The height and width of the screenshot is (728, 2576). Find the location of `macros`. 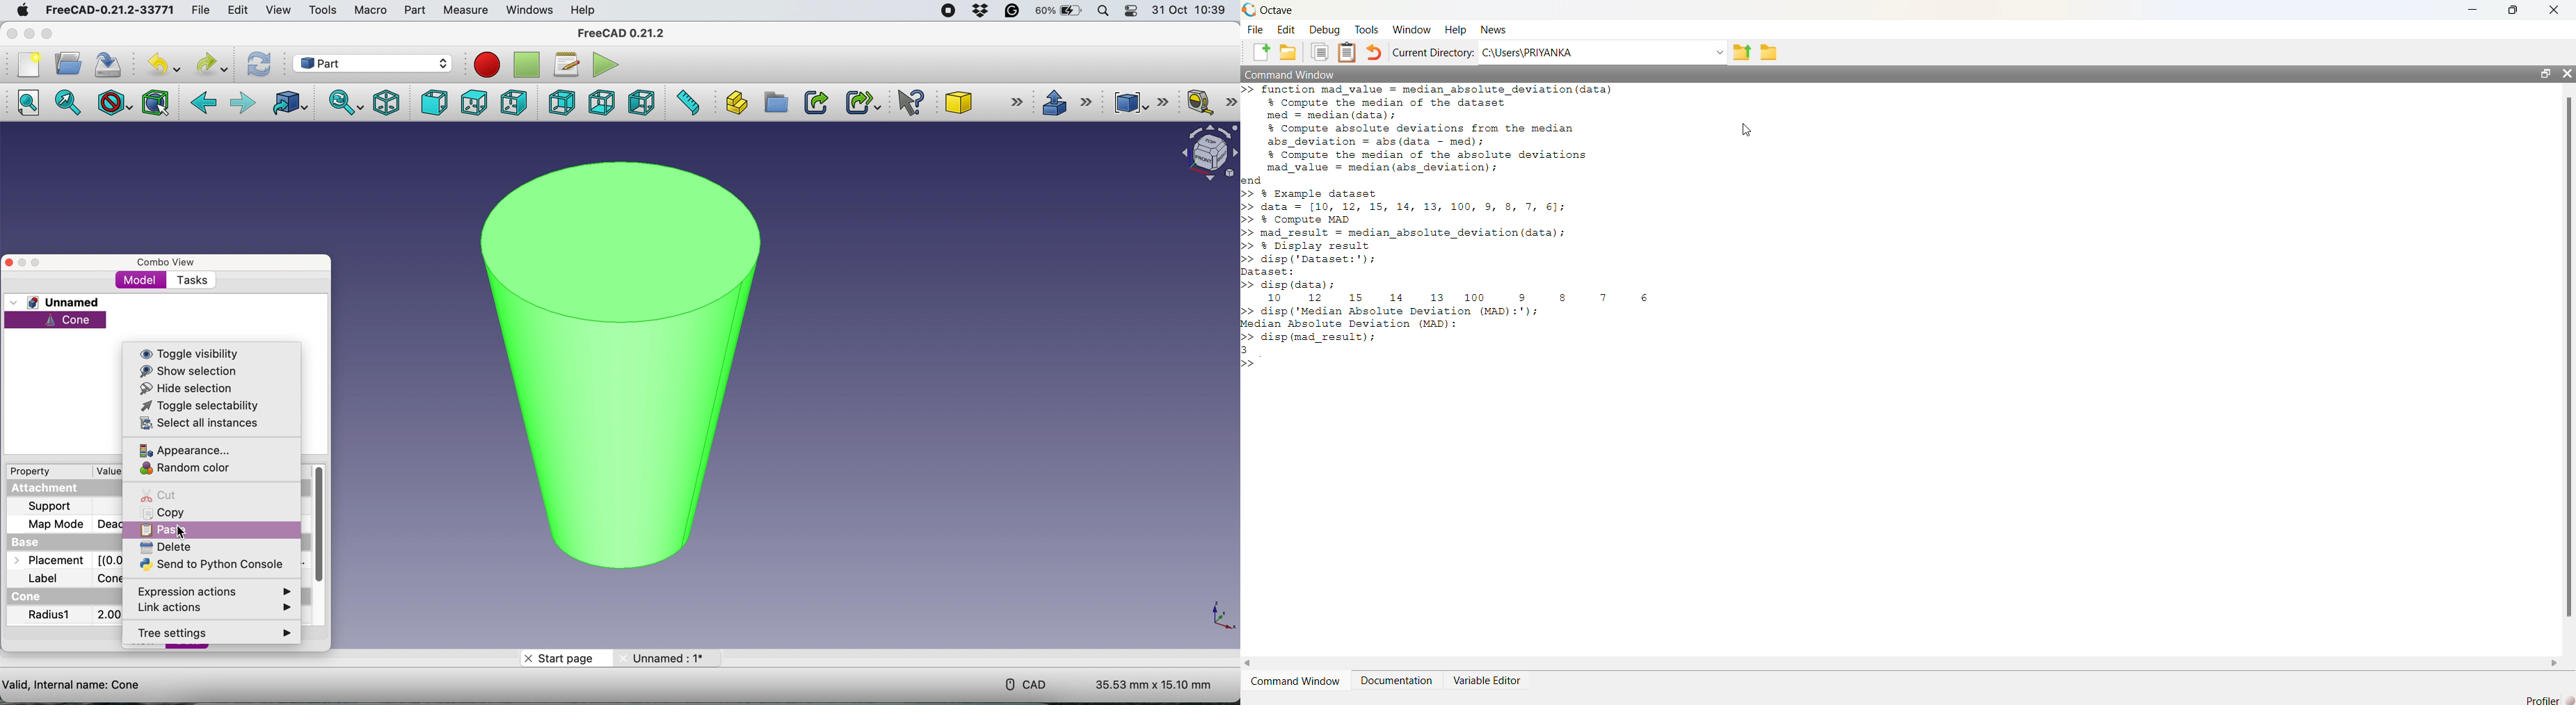

macros is located at coordinates (567, 62).